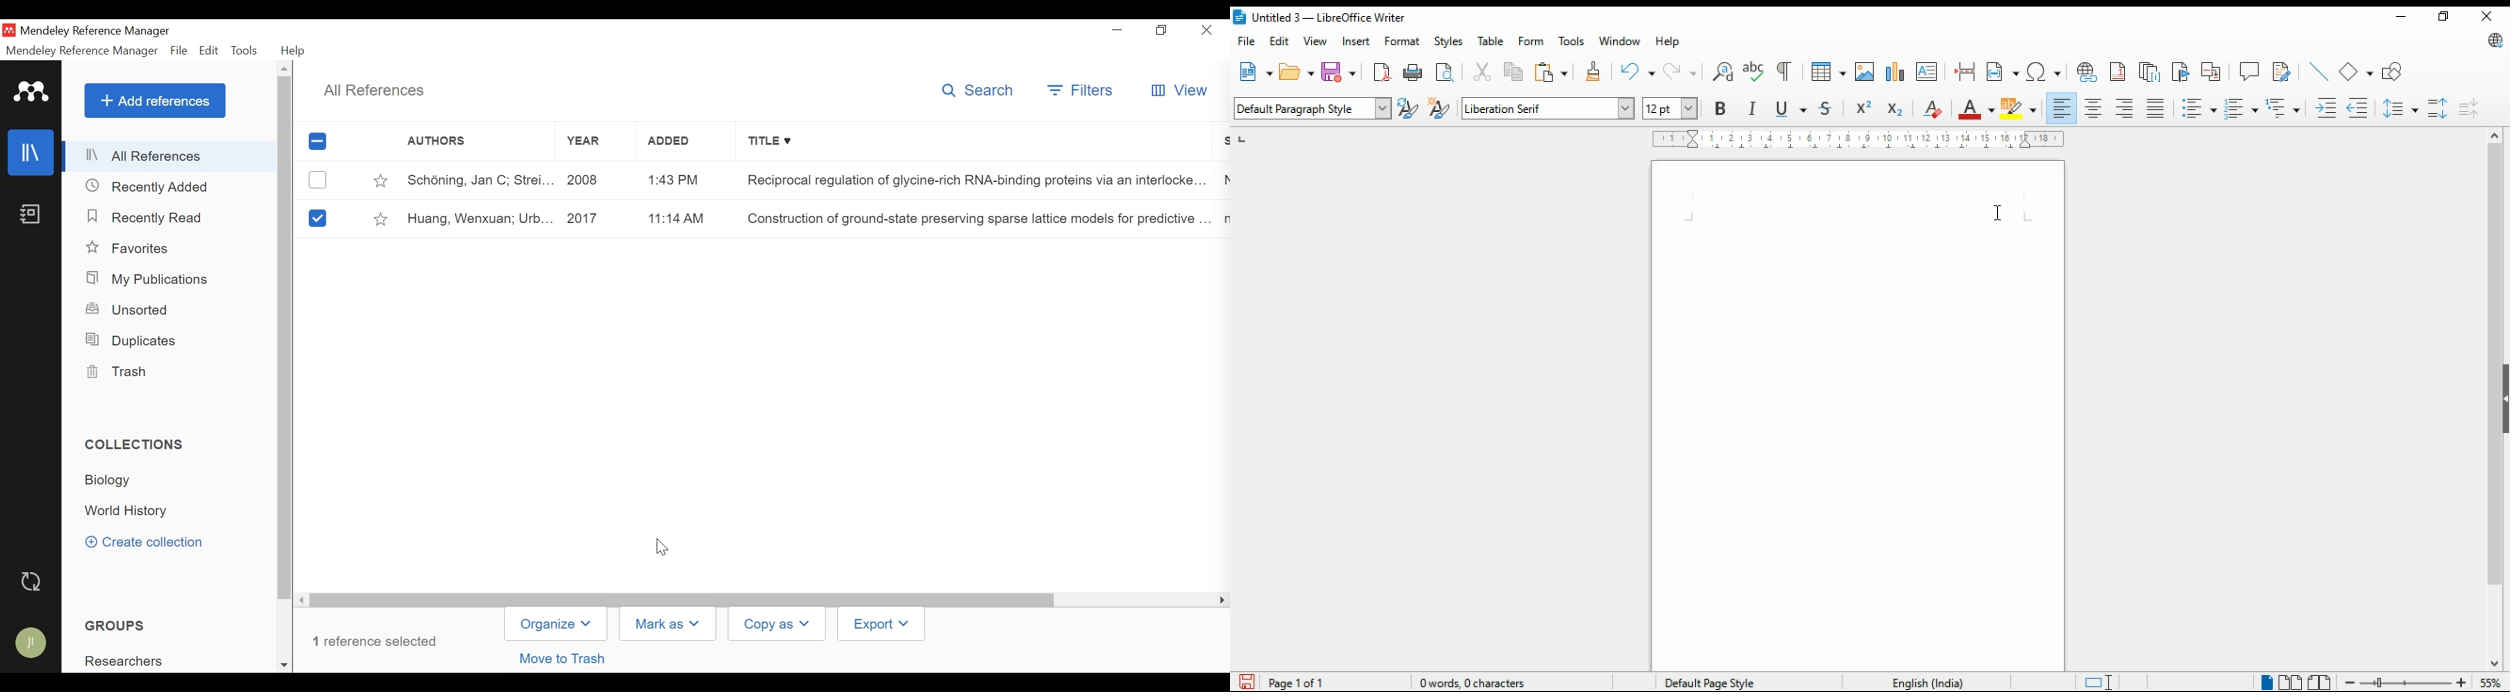  What do you see at coordinates (122, 626) in the screenshot?
I see `GROUPS` at bounding box center [122, 626].